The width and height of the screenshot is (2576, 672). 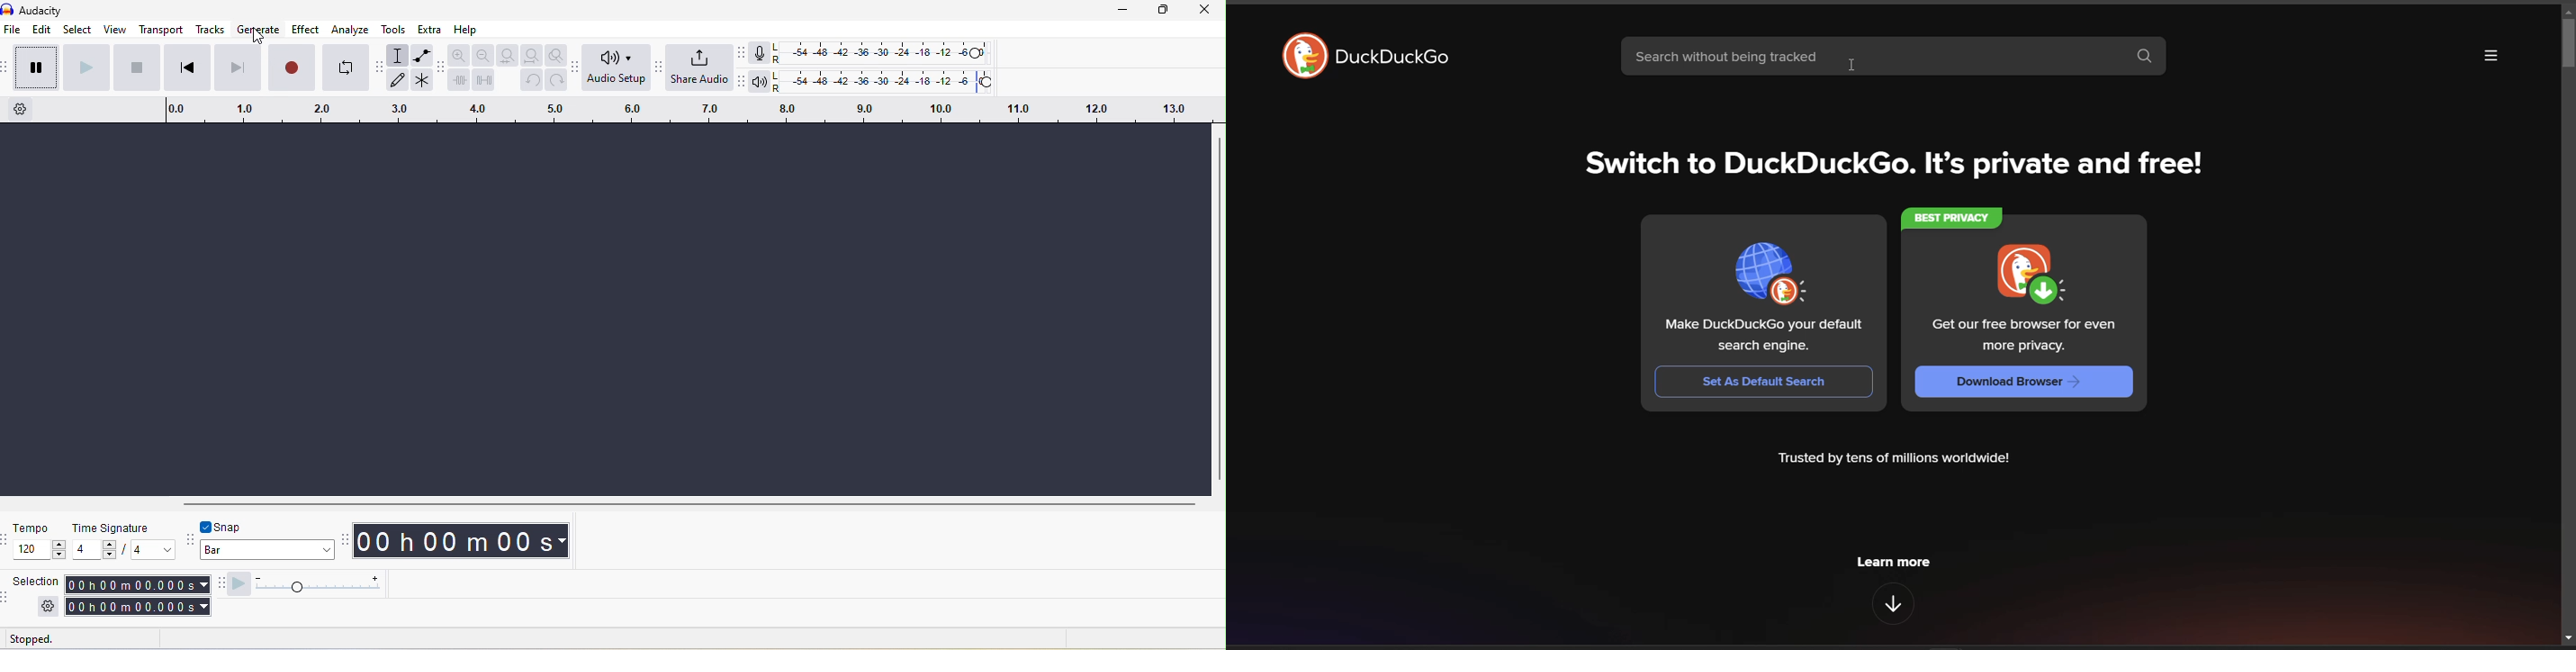 I want to click on Make DuckDuckGo your default search engine., so click(x=1765, y=336).